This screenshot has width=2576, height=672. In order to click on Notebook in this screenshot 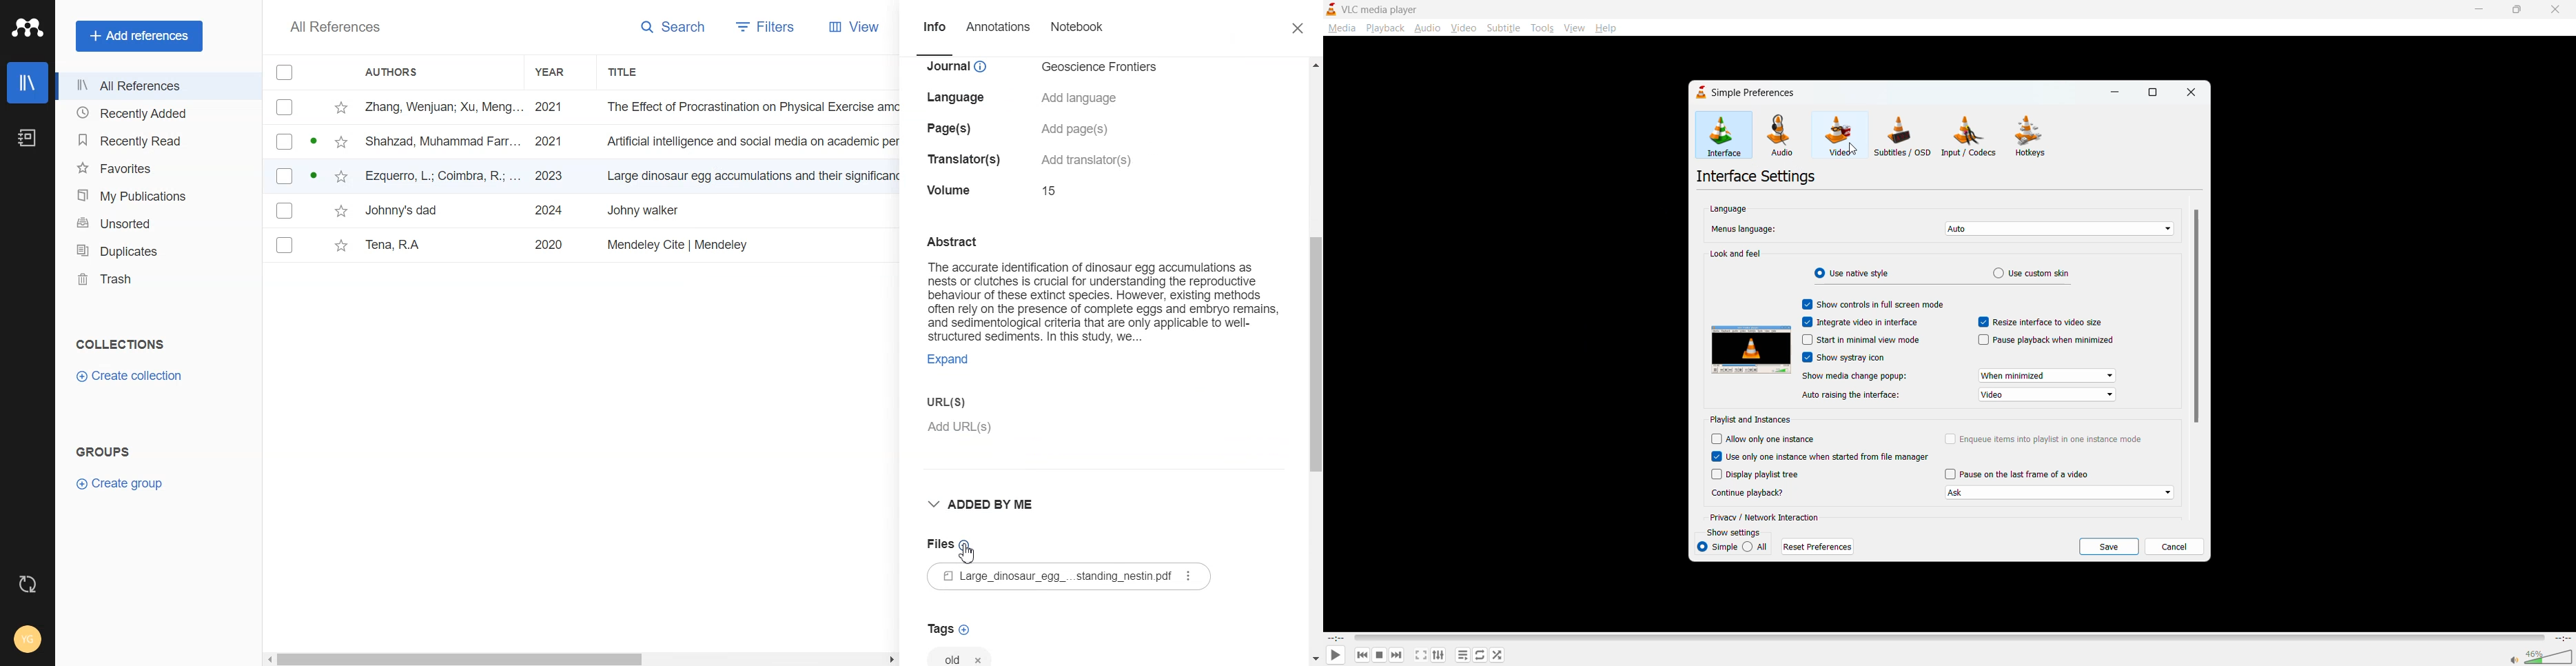, I will do `click(1079, 28)`.